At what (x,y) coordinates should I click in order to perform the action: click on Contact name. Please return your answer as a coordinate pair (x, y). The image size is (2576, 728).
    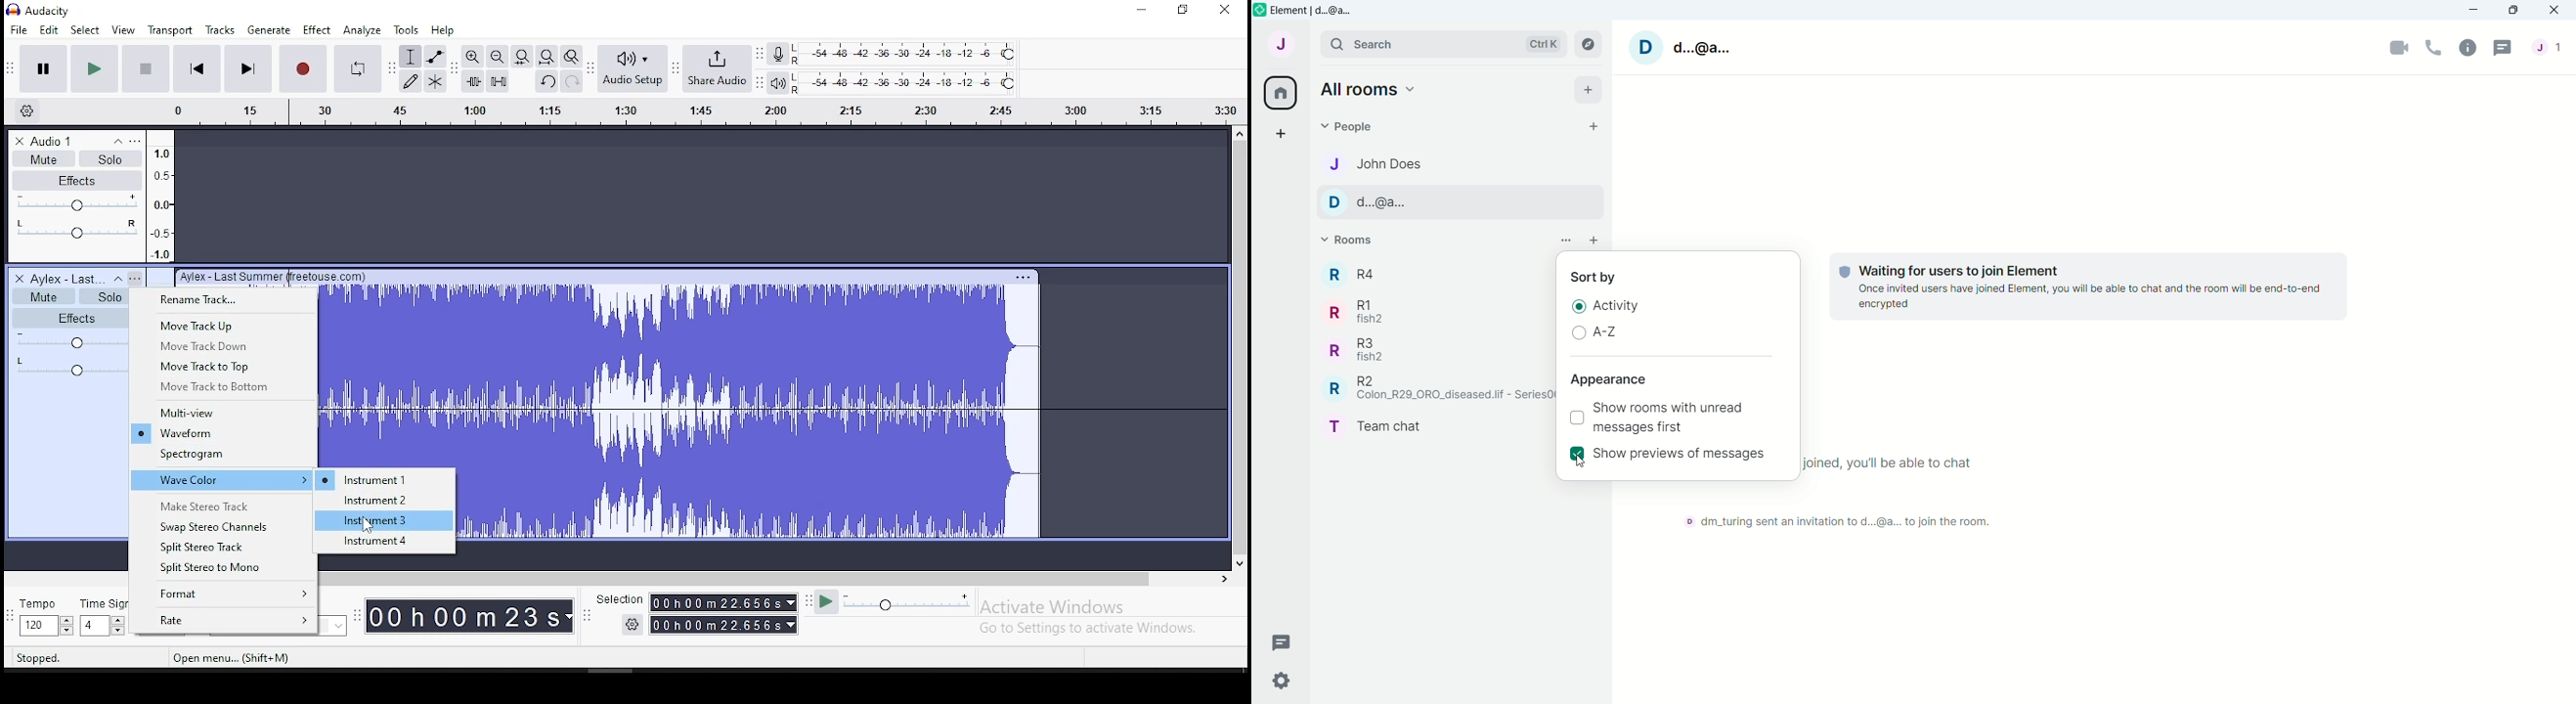
    Looking at the image, I should click on (1398, 162).